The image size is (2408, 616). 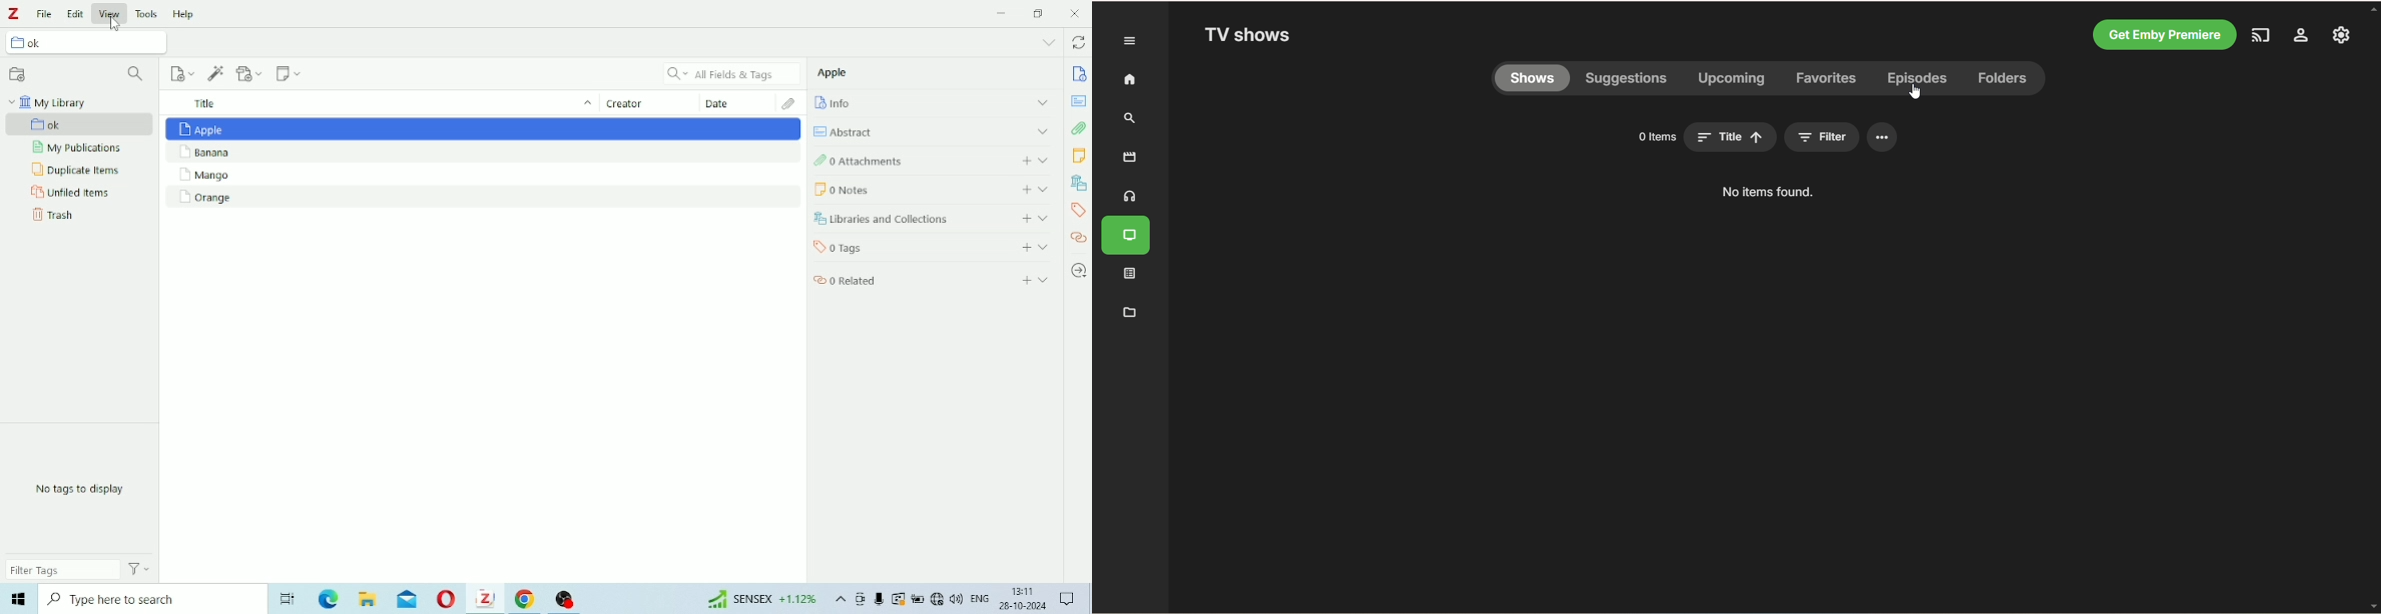 What do you see at coordinates (1048, 161) in the screenshot?
I see `expand` at bounding box center [1048, 161].